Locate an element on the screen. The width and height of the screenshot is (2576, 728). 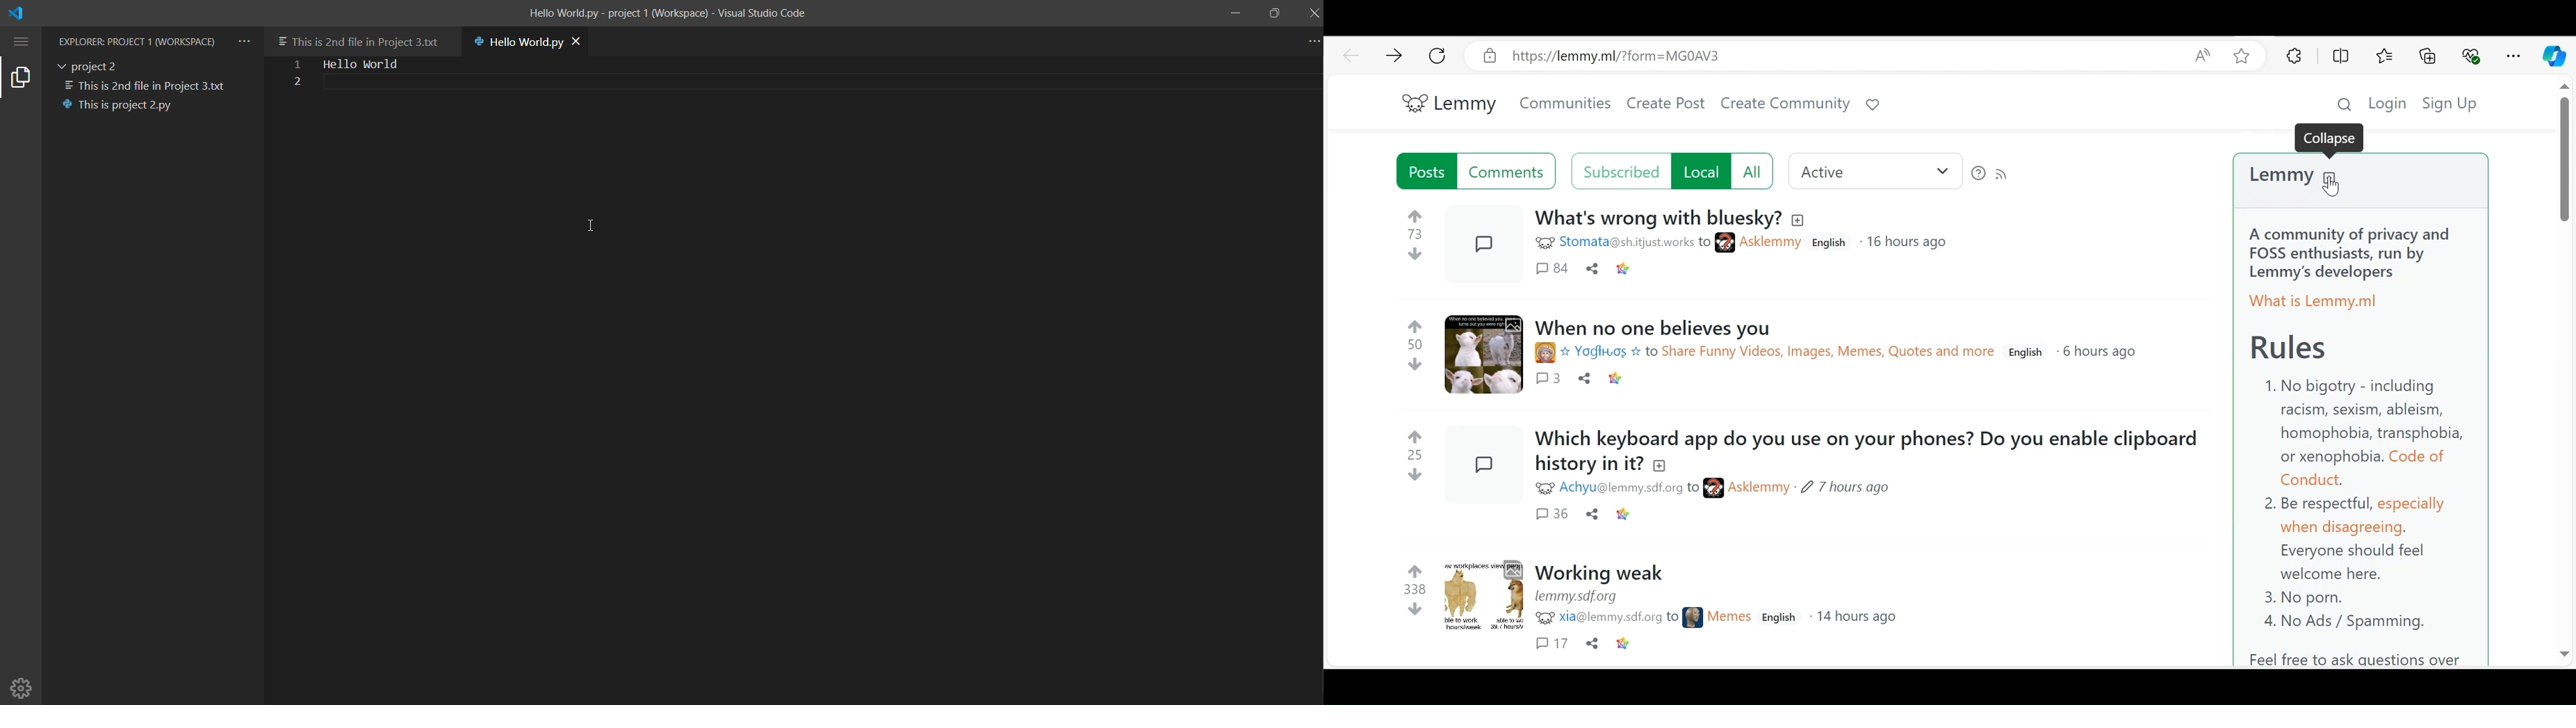
Username is located at coordinates (1772, 243).